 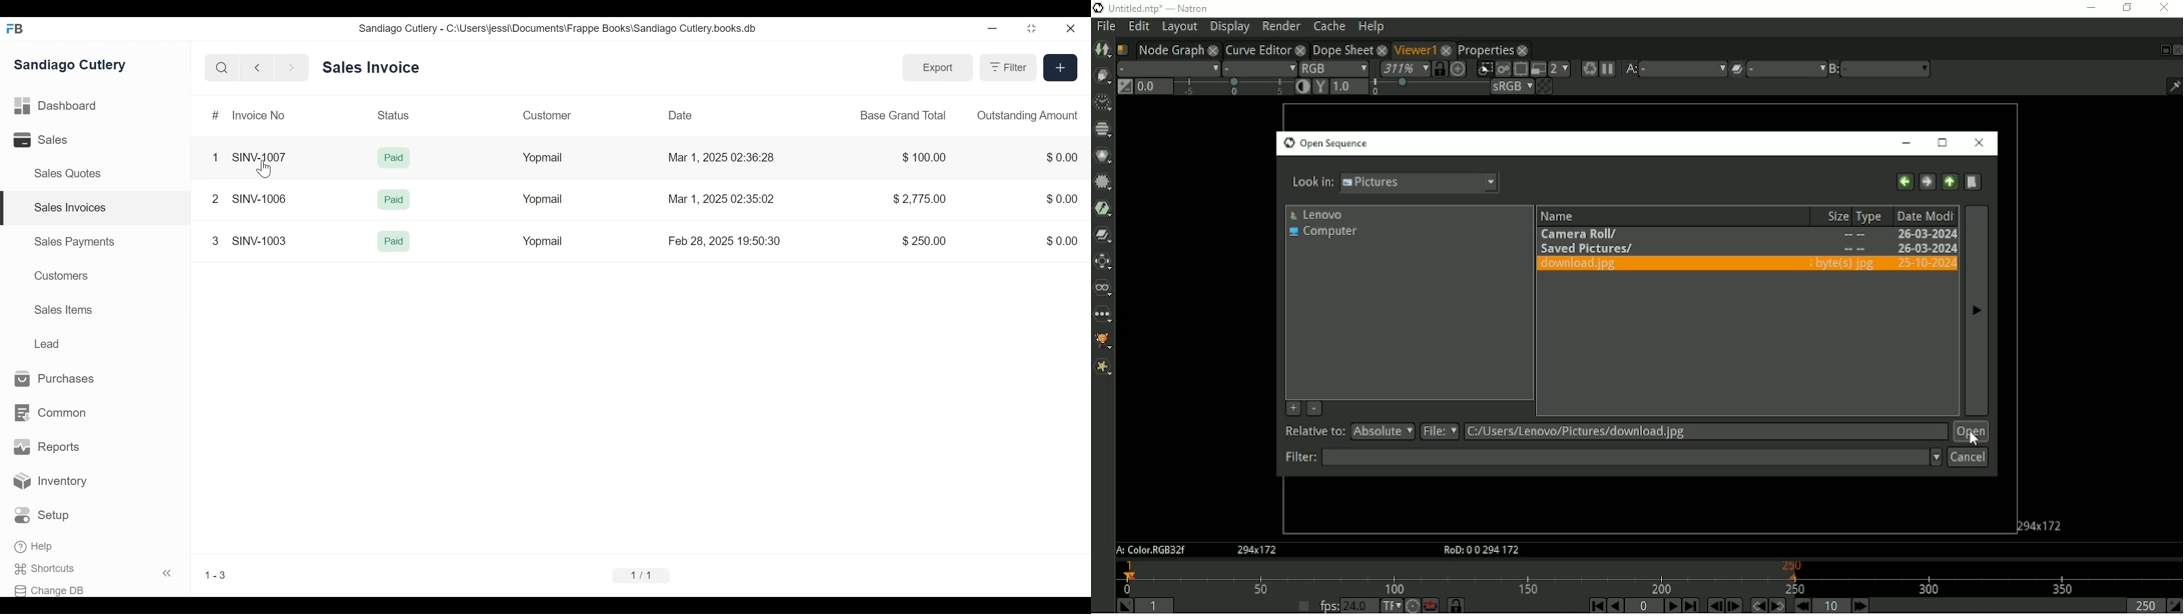 I want to click on  Help, so click(x=34, y=546).